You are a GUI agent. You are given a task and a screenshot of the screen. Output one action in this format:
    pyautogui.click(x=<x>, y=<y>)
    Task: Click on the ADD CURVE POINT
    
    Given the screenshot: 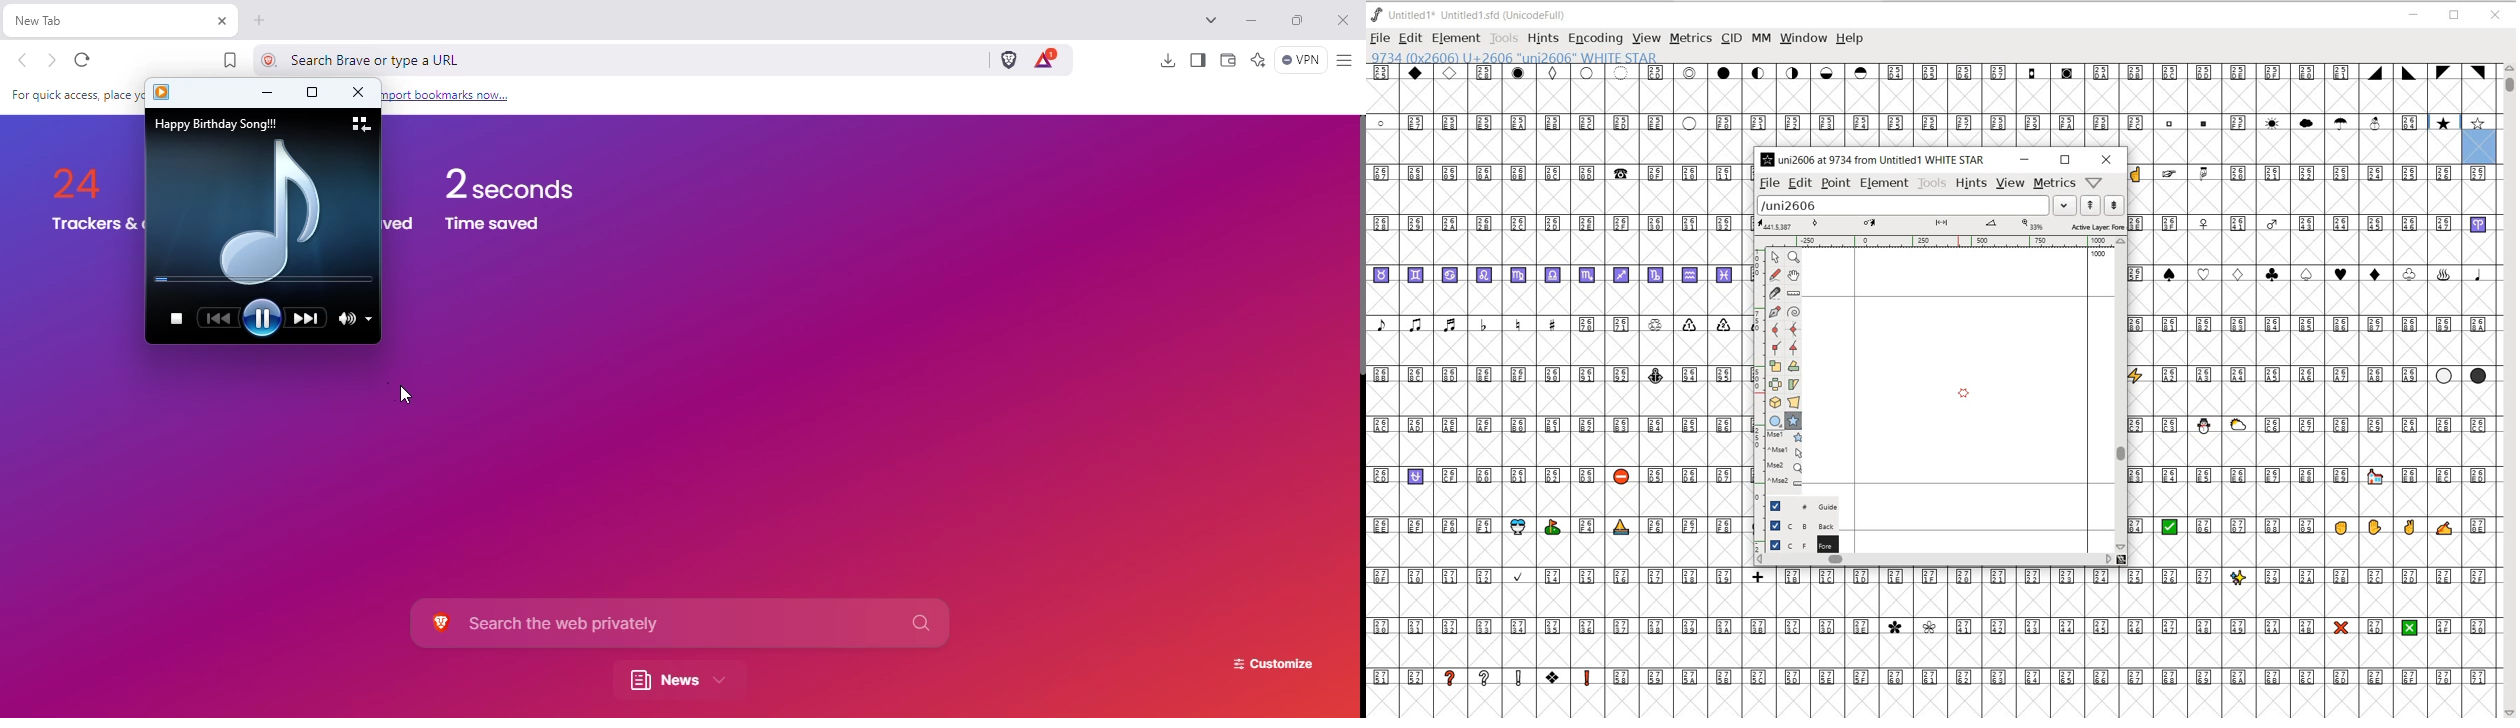 What is the action you would take?
    pyautogui.click(x=1794, y=330)
    